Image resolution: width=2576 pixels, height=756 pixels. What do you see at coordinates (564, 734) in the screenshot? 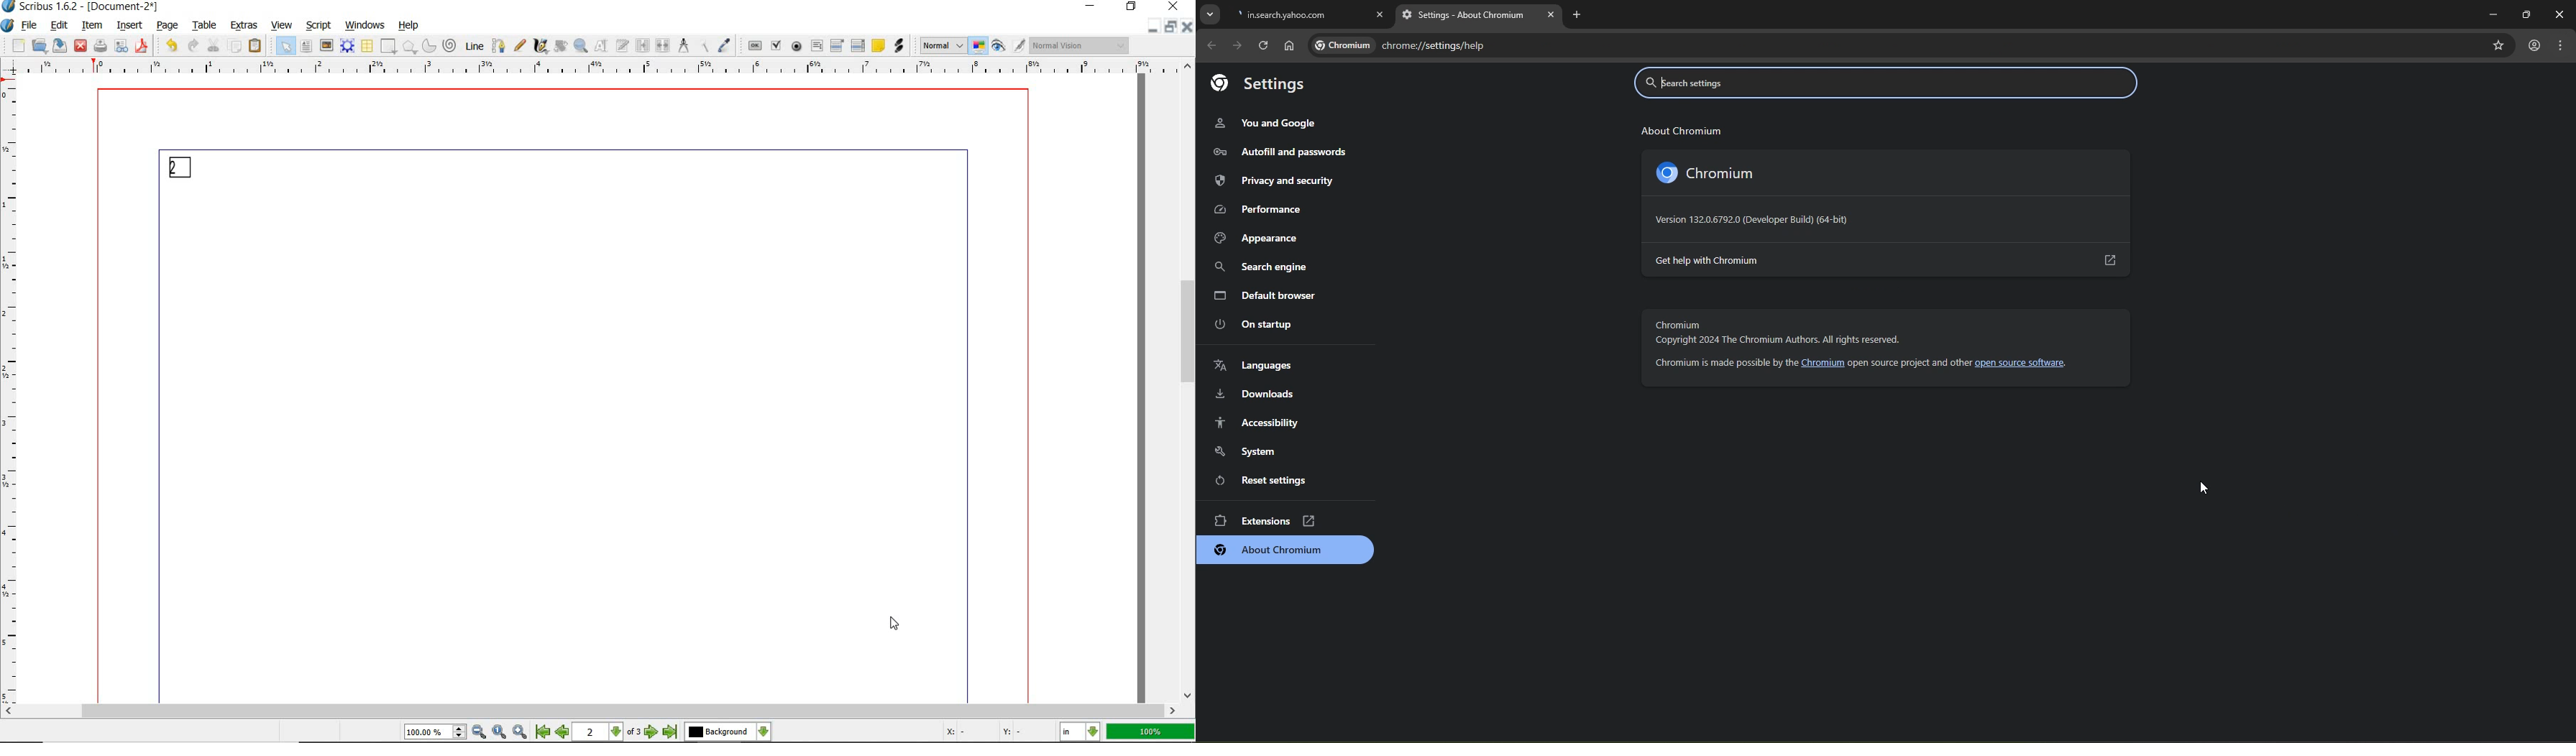
I see `Previous Page` at bounding box center [564, 734].